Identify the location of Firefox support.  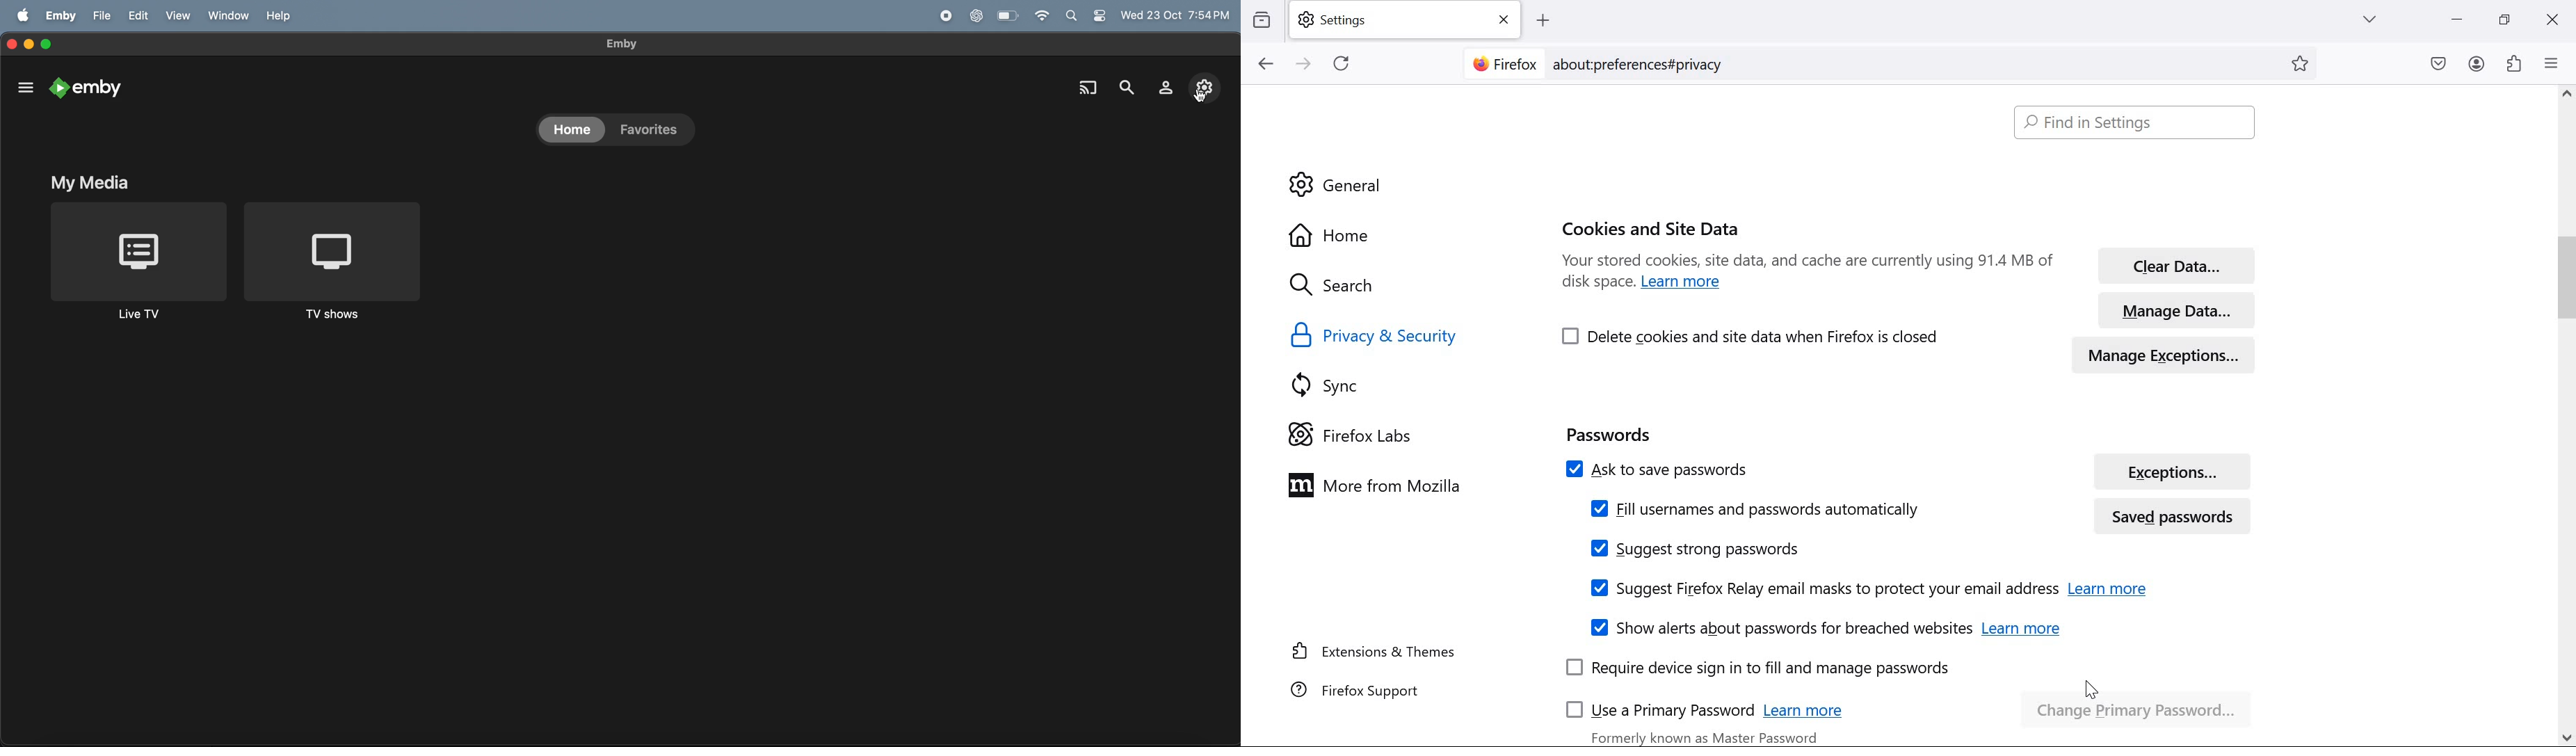
(1358, 689).